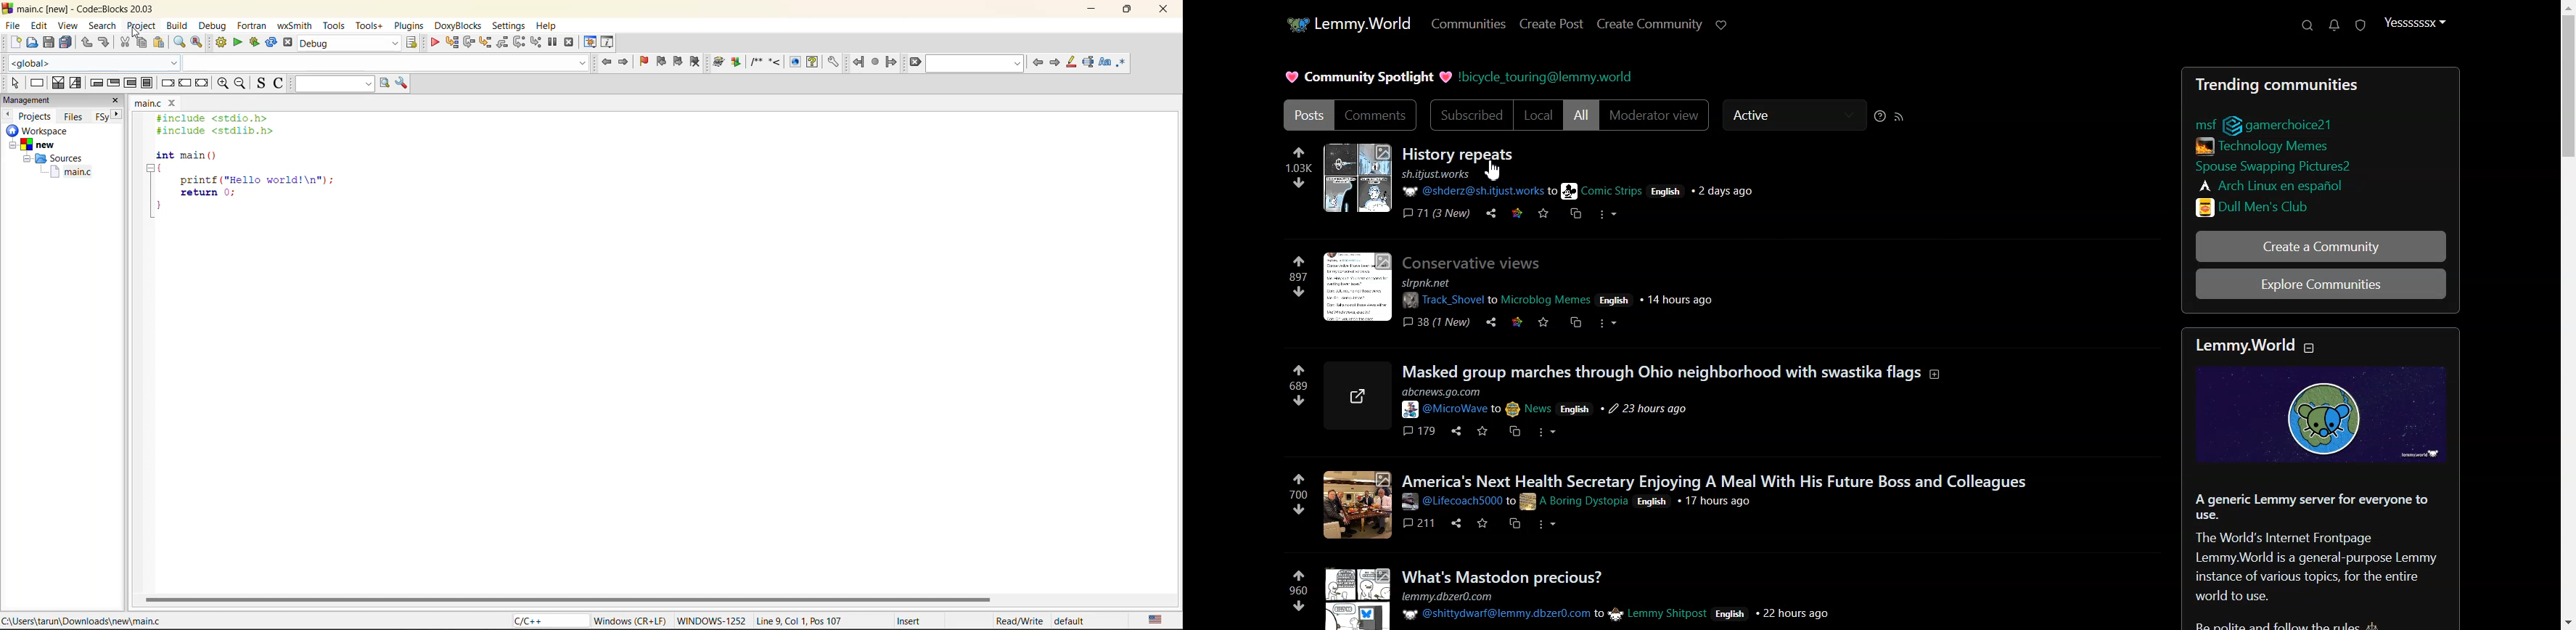  I want to click on debug, so click(433, 42).